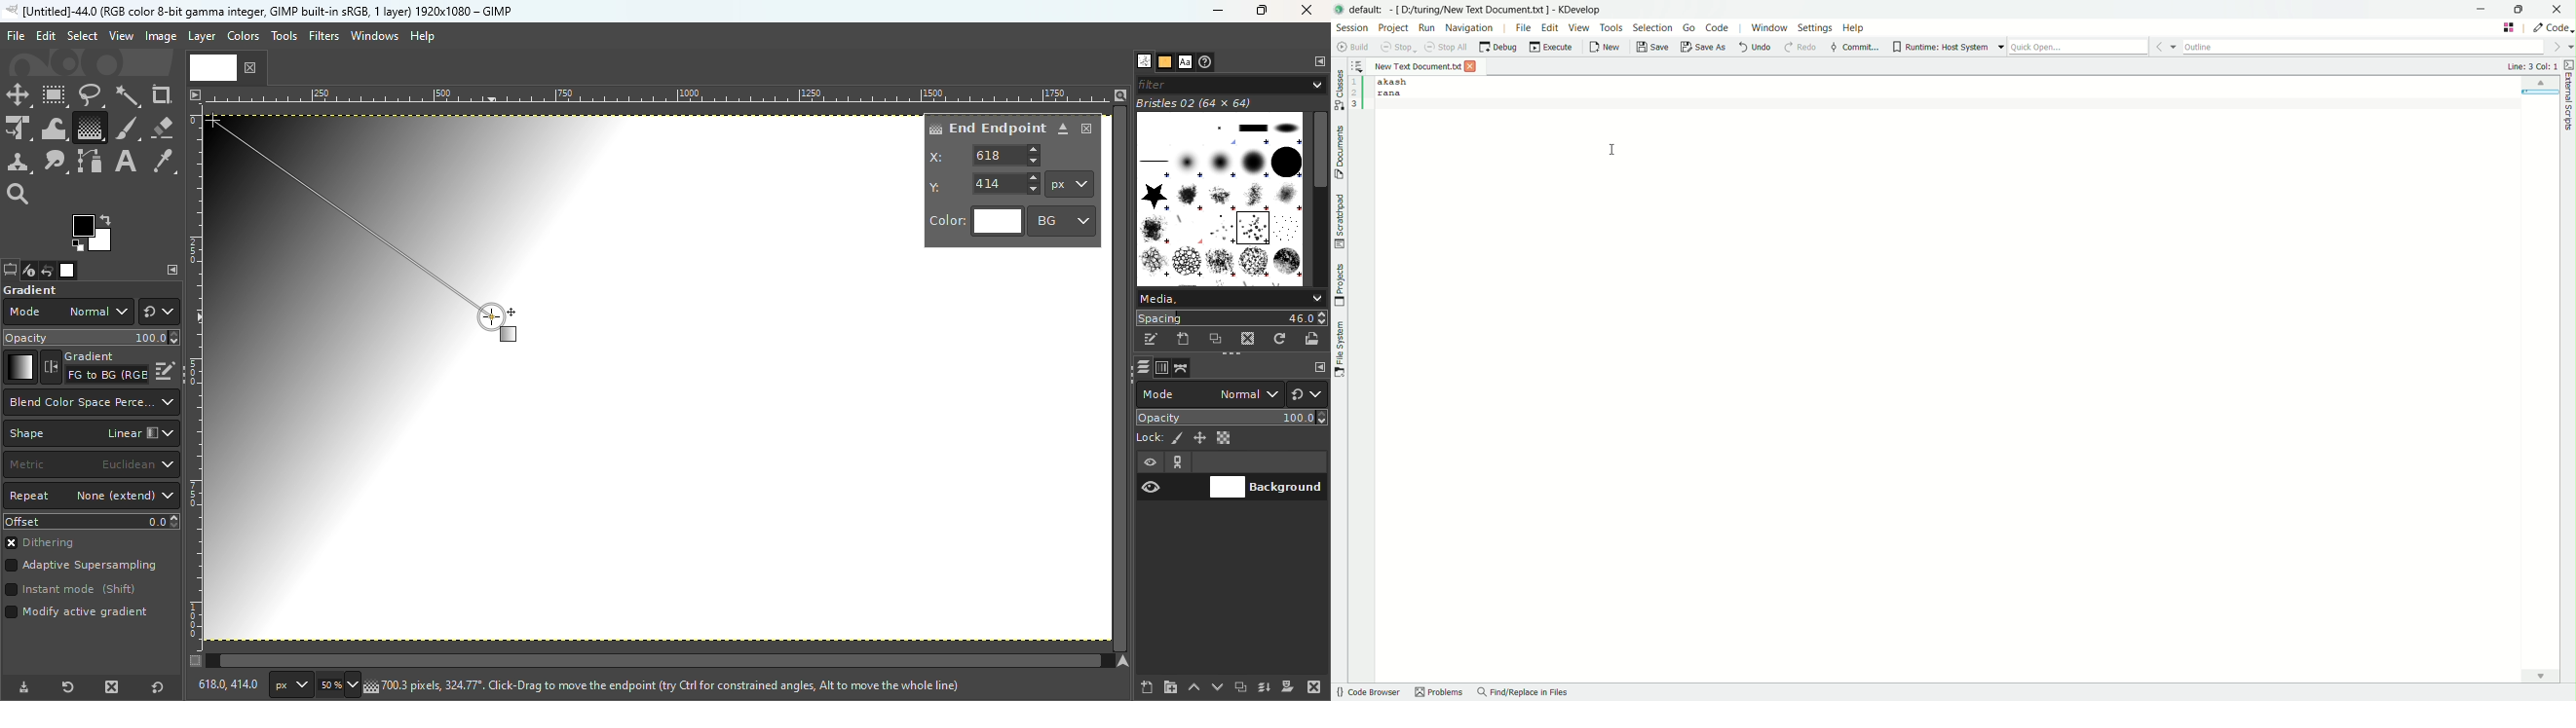  I want to click on Raise this layer one step in the layer stack, so click(1194, 687).